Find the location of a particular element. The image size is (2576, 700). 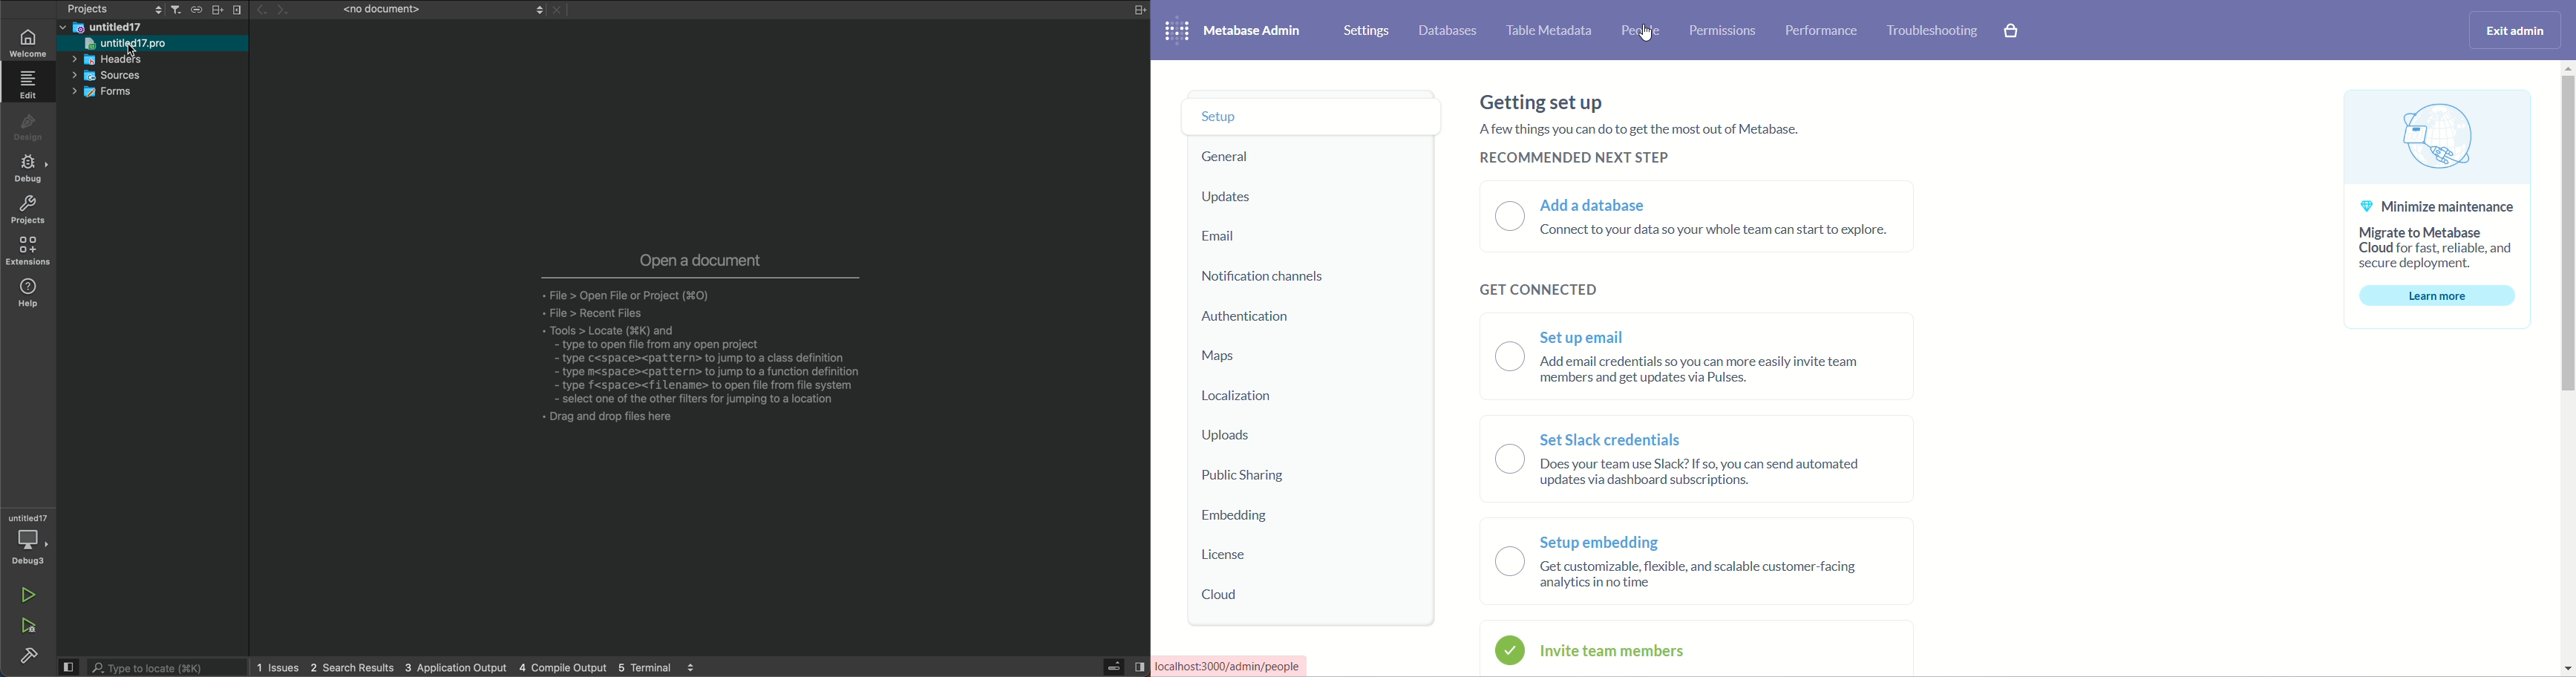

debugger is located at coordinates (30, 538).